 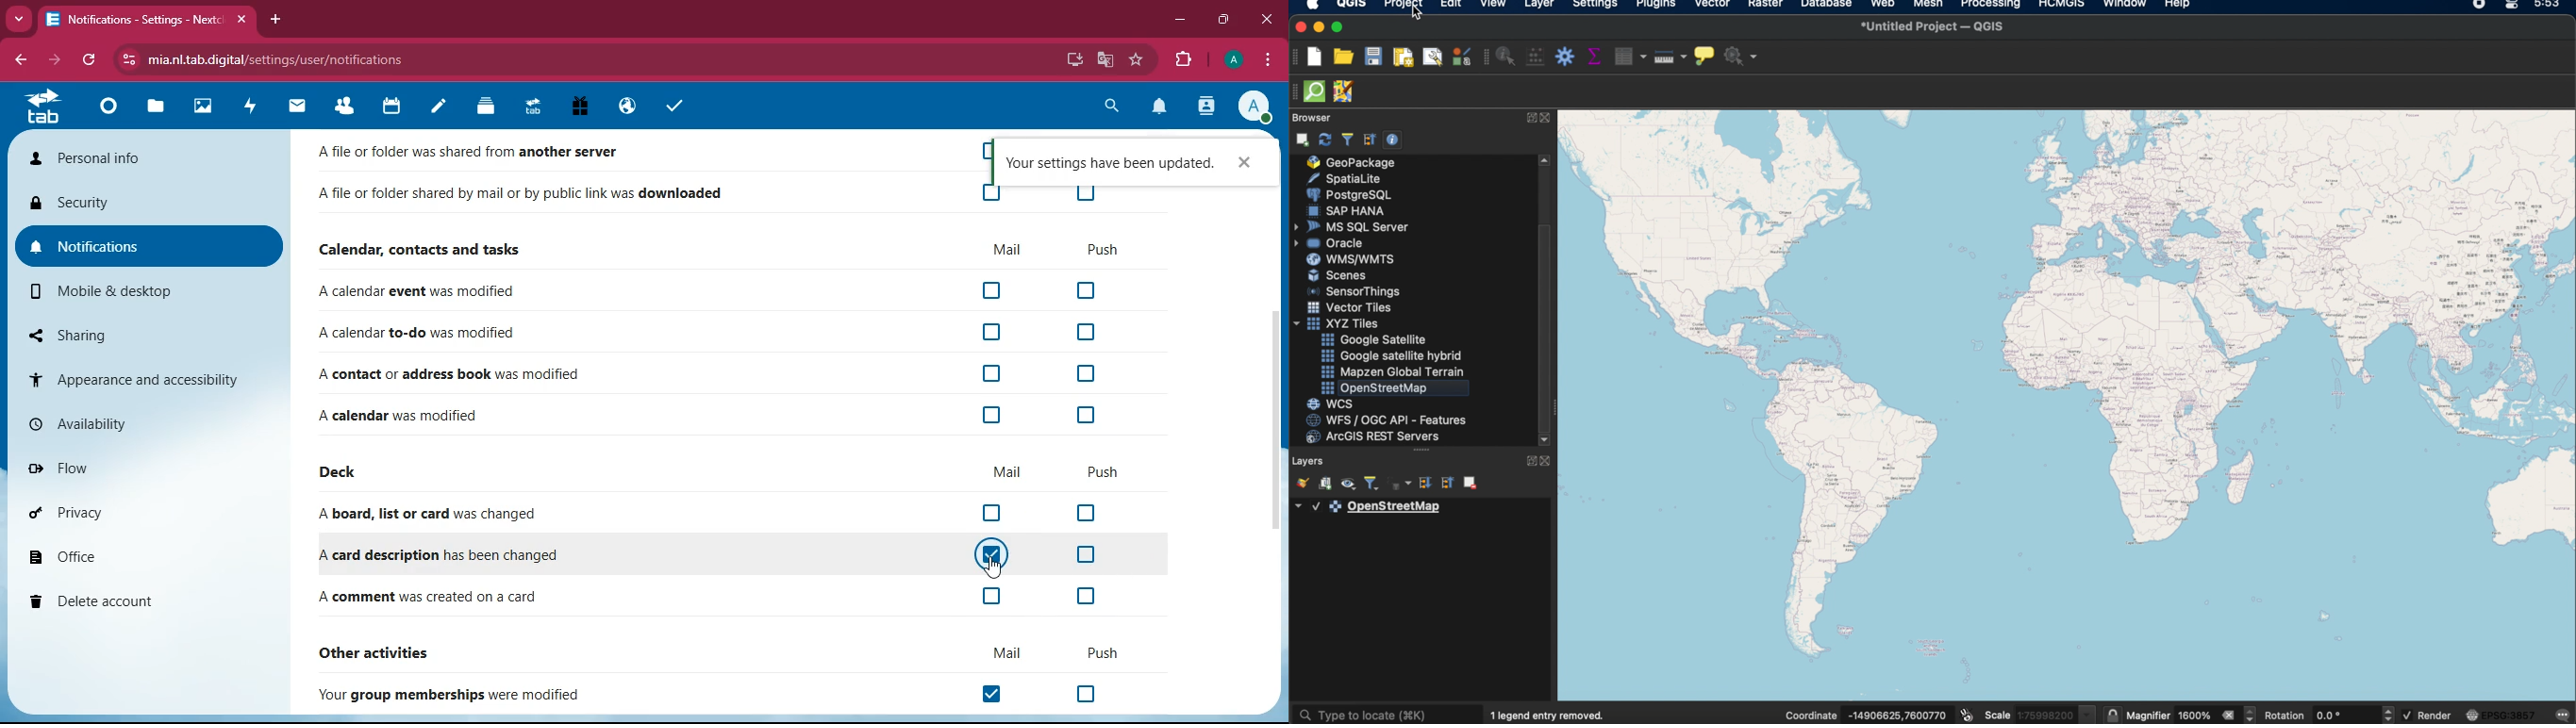 What do you see at coordinates (18, 59) in the screenshot?
I see `back` at bounding box center [18, 59].